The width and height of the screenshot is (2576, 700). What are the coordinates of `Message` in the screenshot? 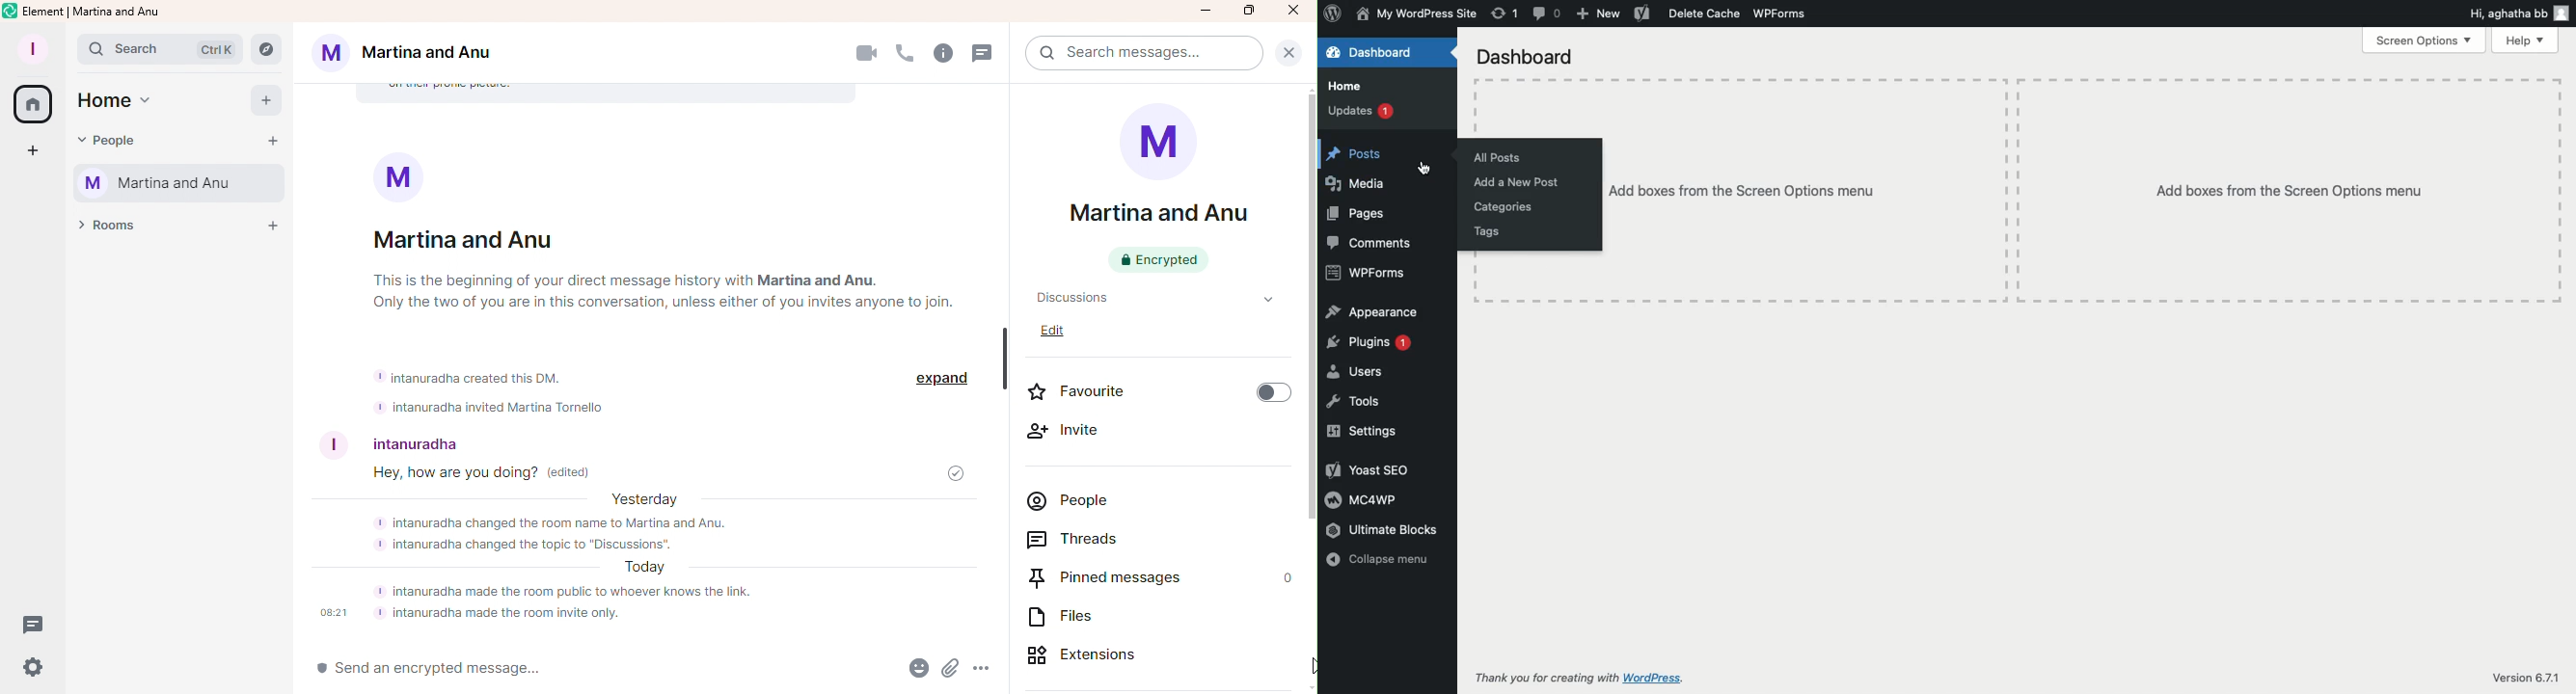 It's located at (471, 476).